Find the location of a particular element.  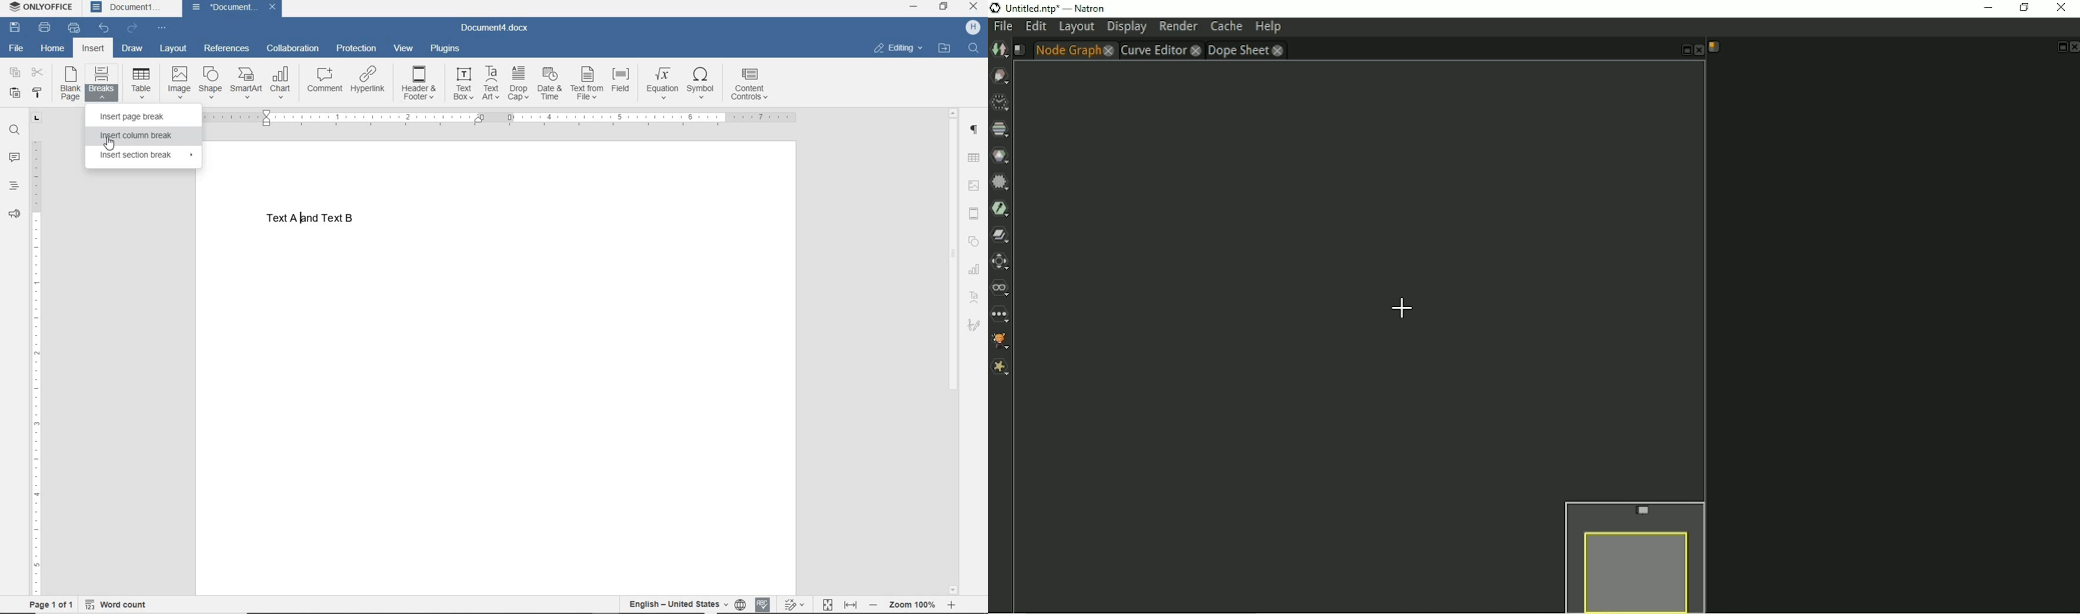

UNDO is located at coordinates (105, 28).